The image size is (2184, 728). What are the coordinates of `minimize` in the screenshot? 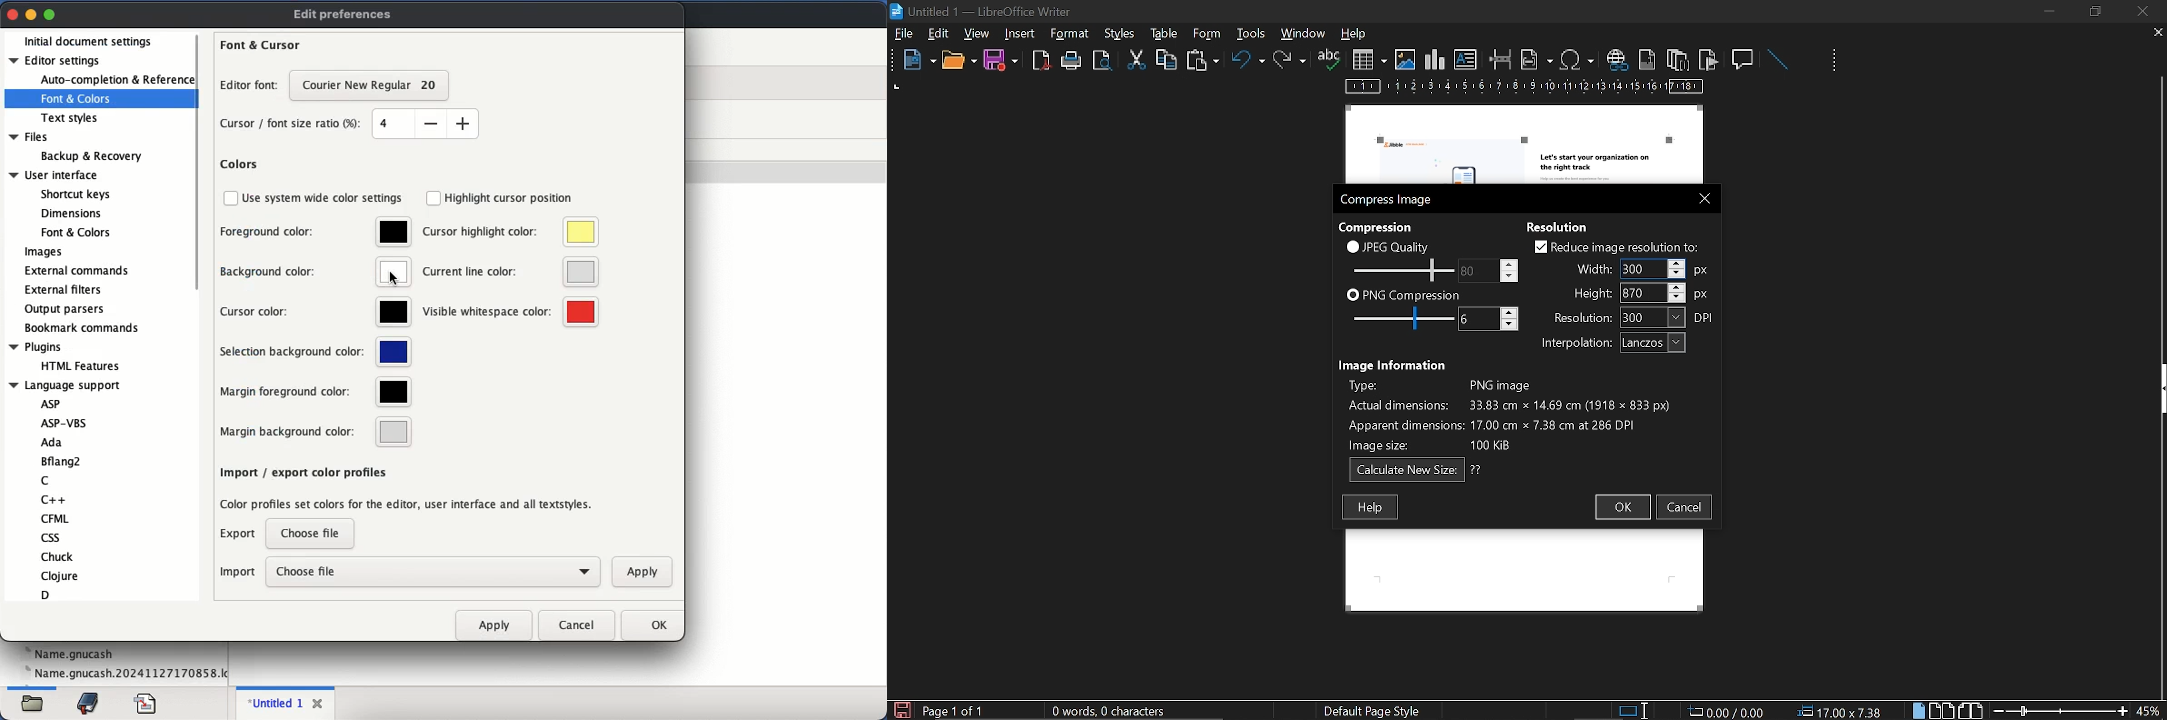 It's located at (2049, 11).